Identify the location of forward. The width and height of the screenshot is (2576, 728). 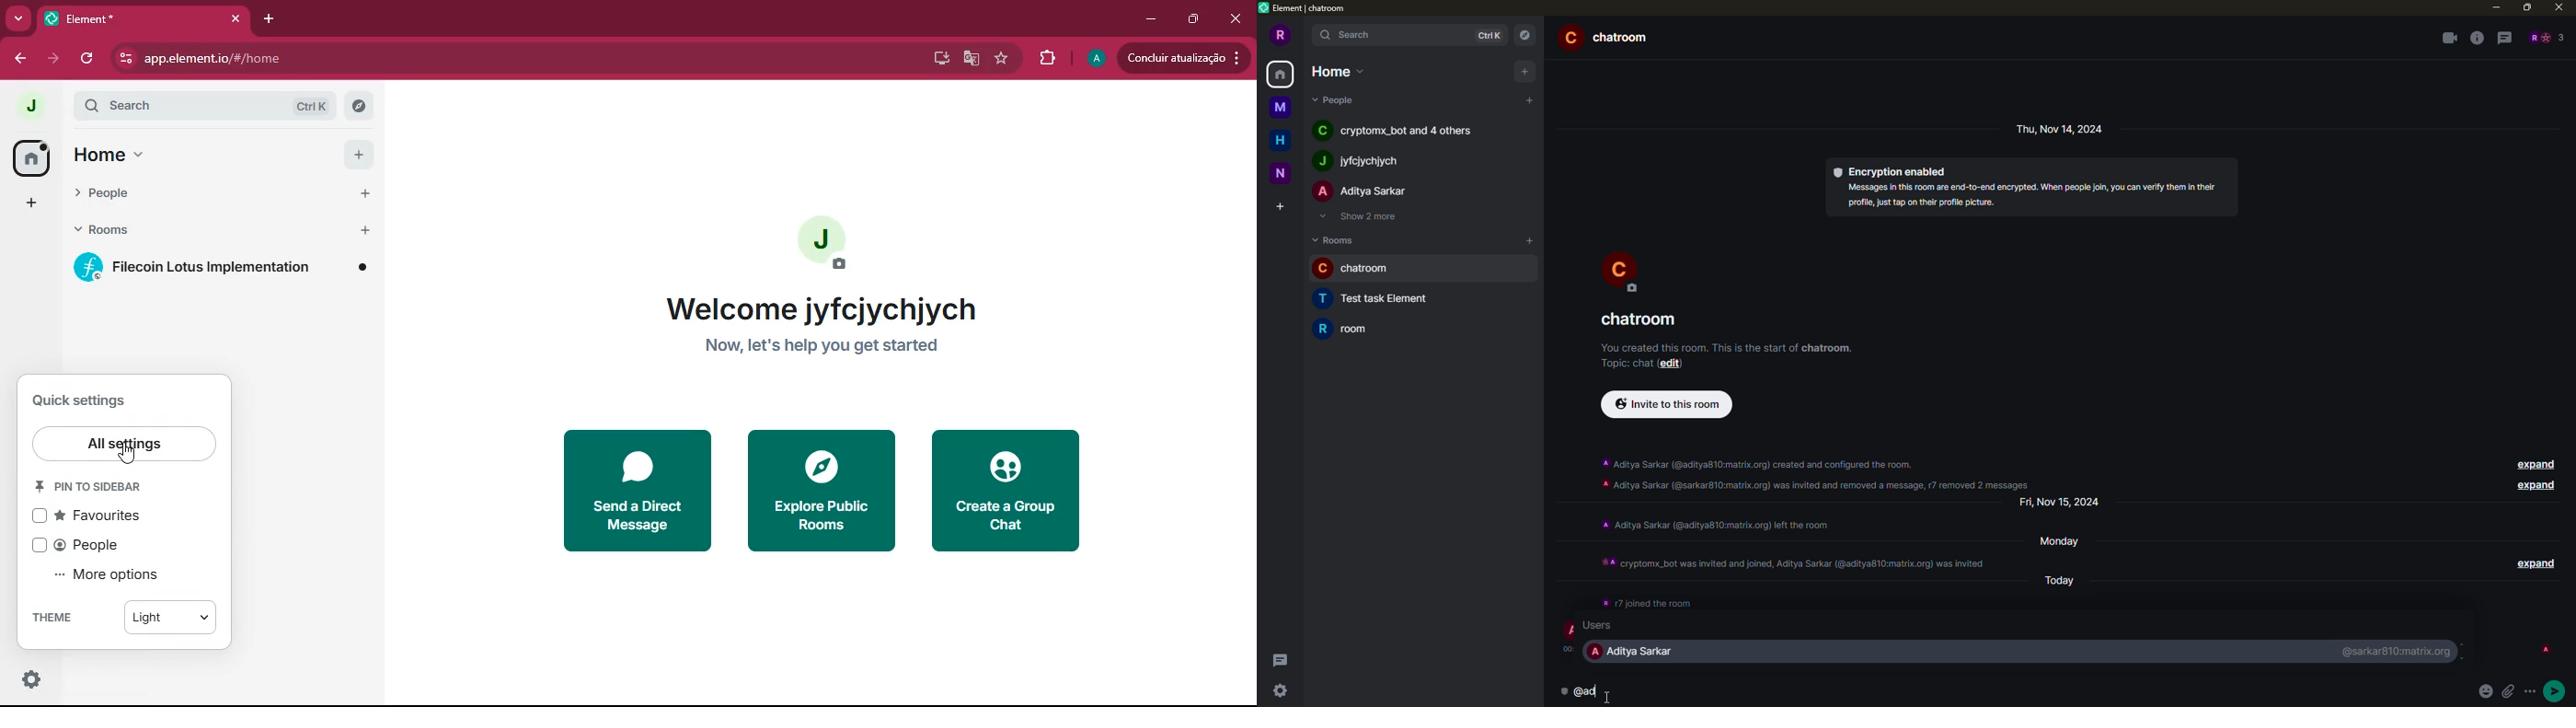
(53, 59).